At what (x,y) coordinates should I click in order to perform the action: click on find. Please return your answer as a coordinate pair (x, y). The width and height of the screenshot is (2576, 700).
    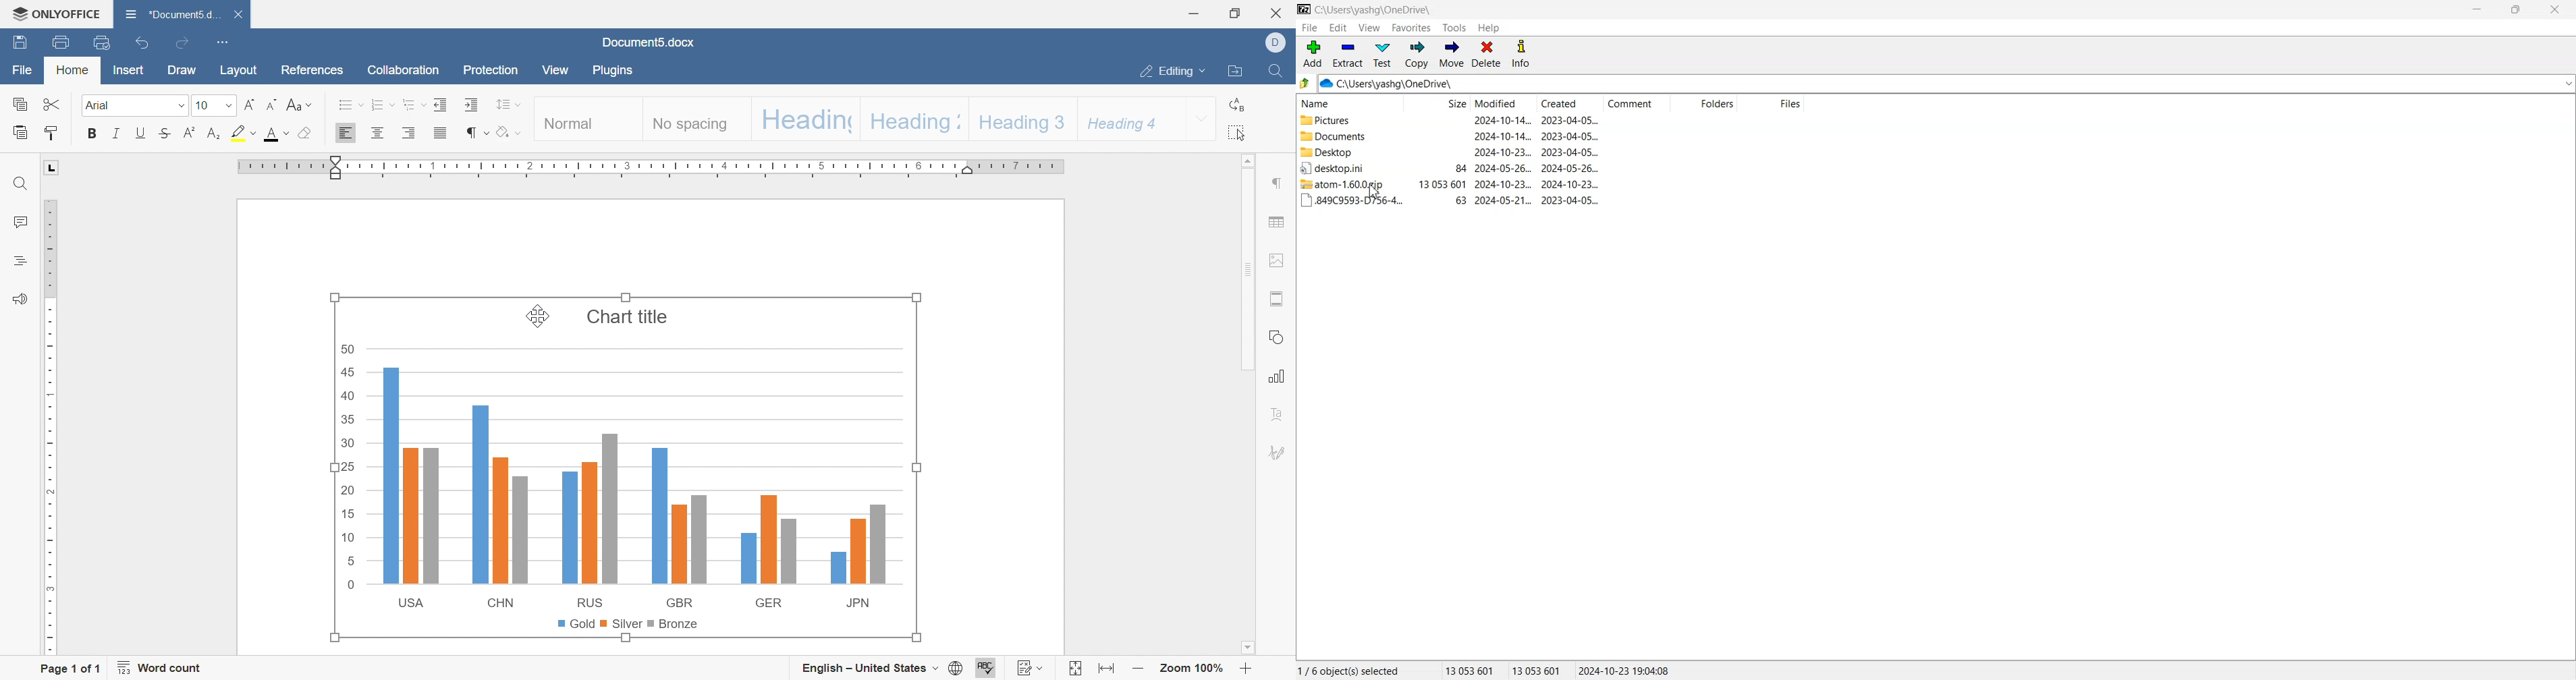
    Looking at the image, I should click on (21, 183).